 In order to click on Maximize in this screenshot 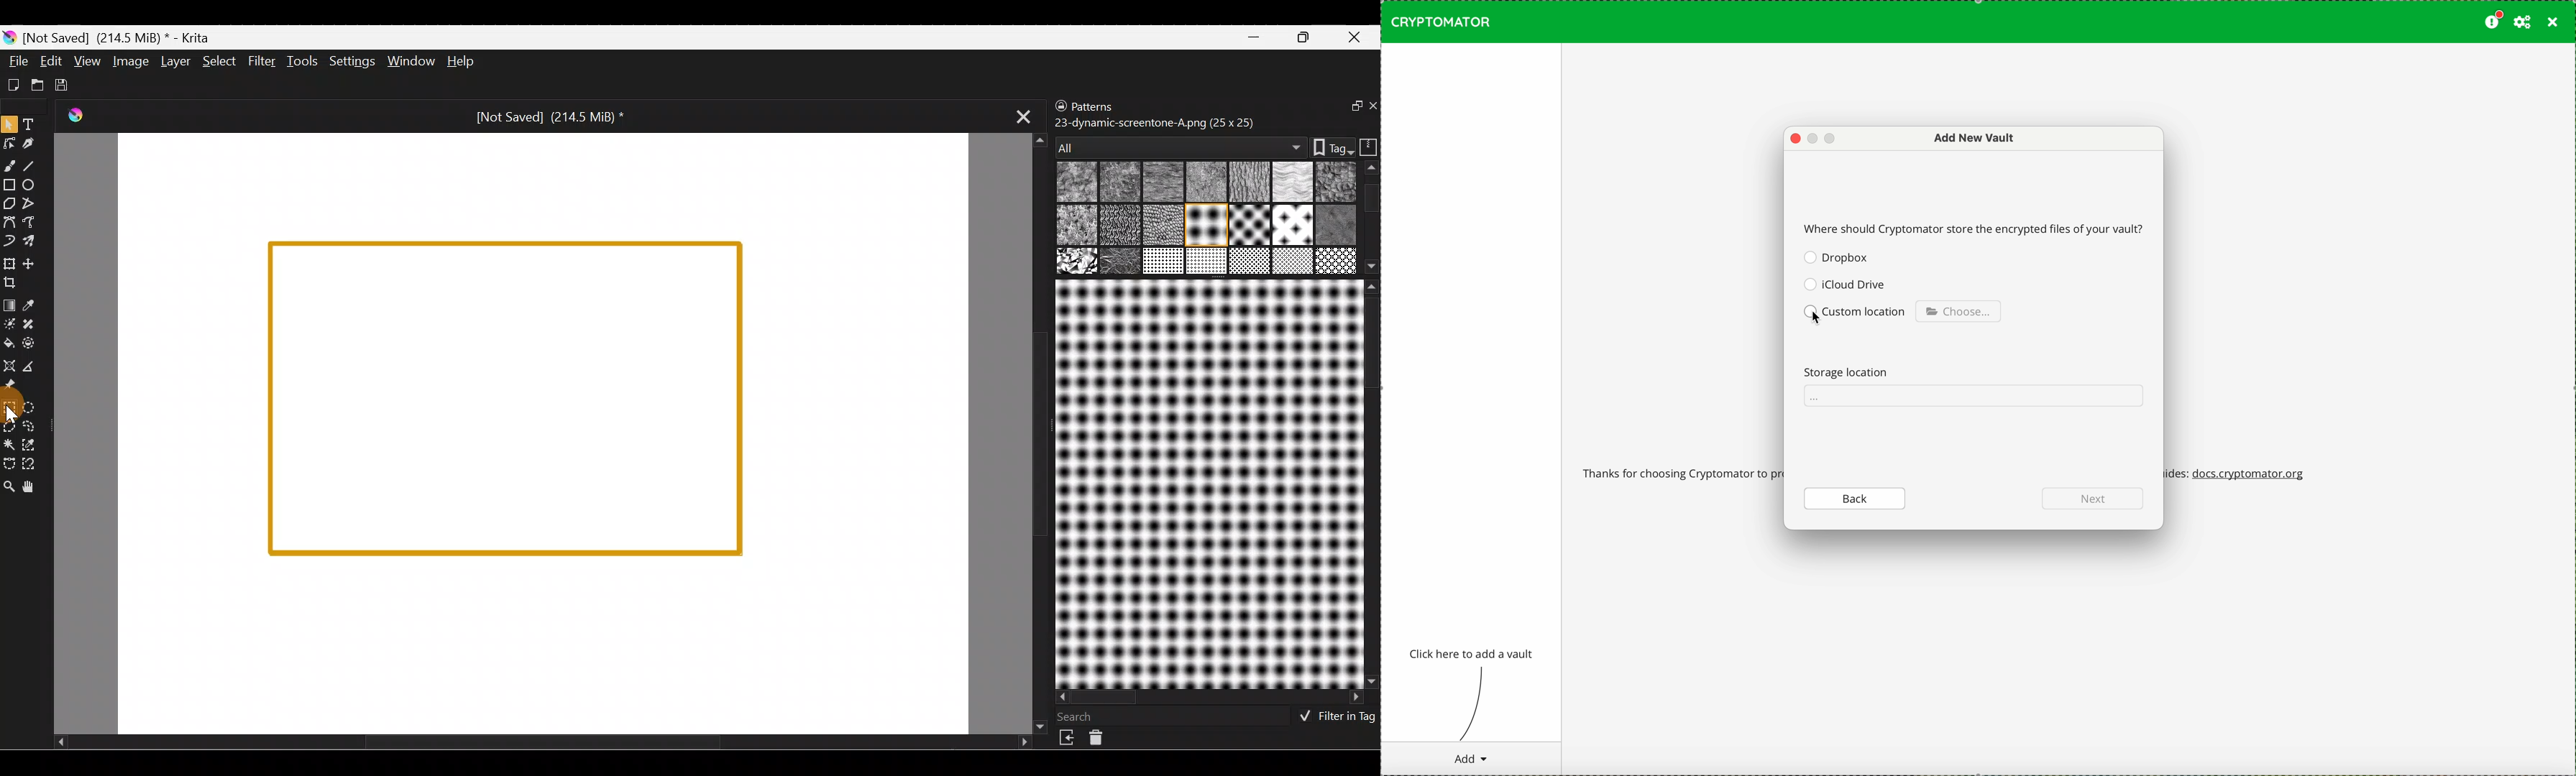, I will do `click(1307, 37)`.